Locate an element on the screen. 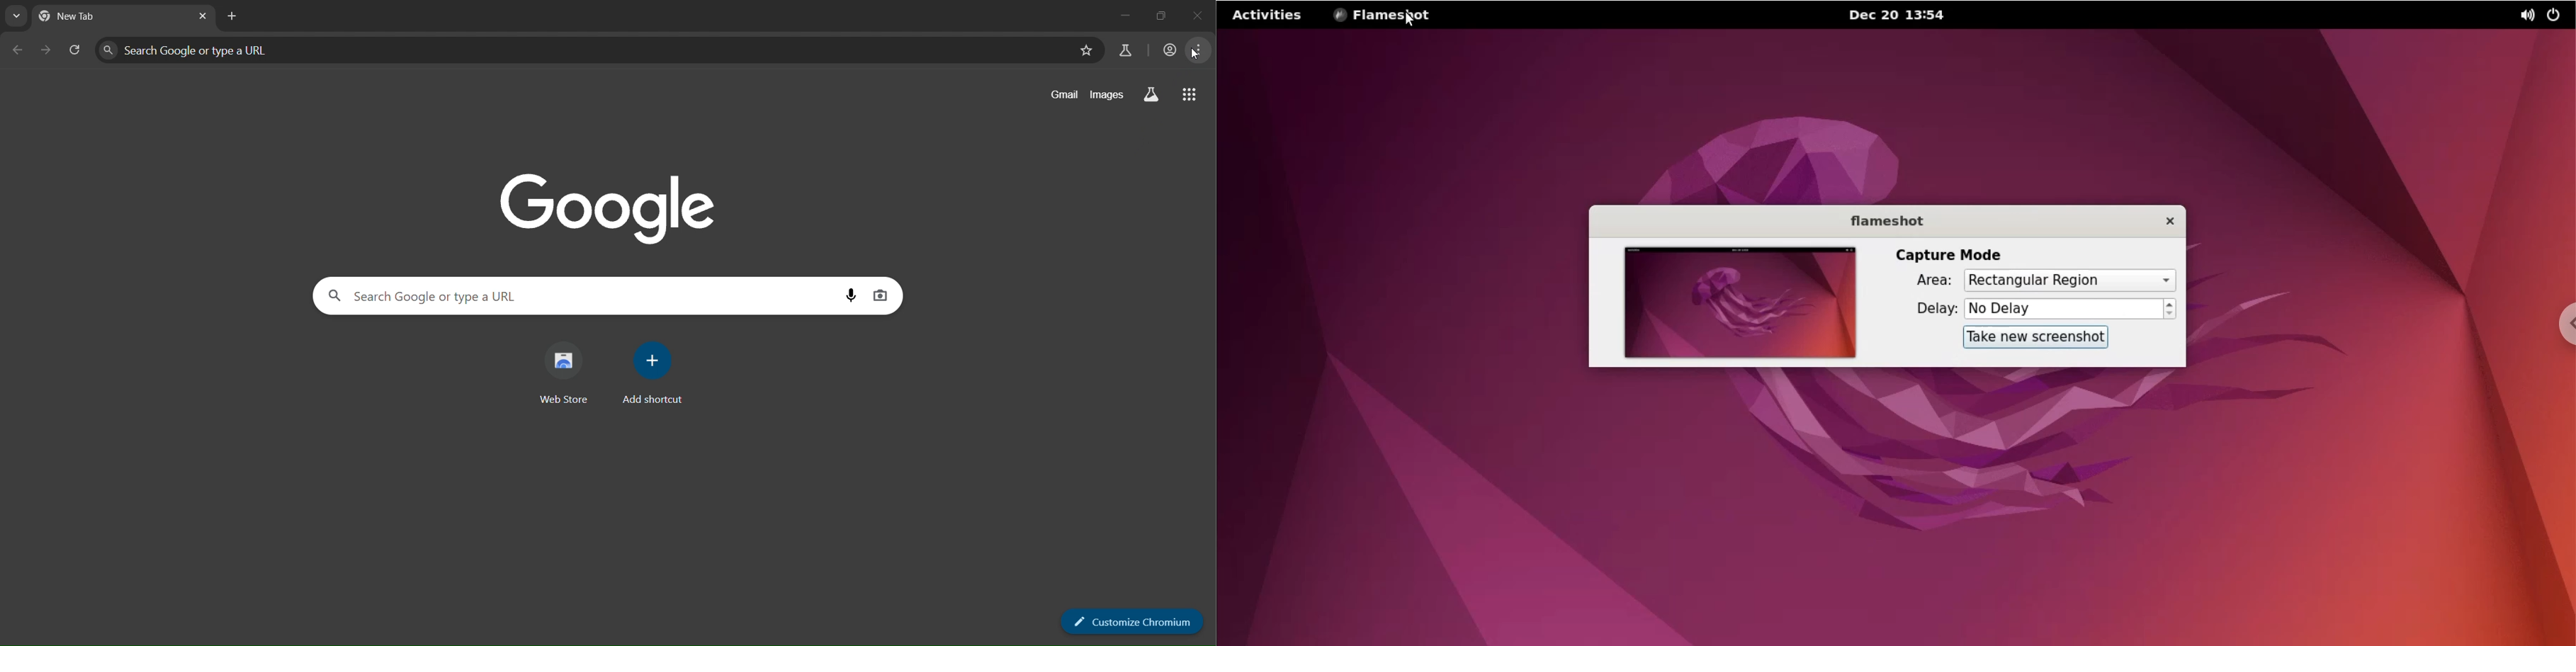  close is located at coordinates (1163, 13).